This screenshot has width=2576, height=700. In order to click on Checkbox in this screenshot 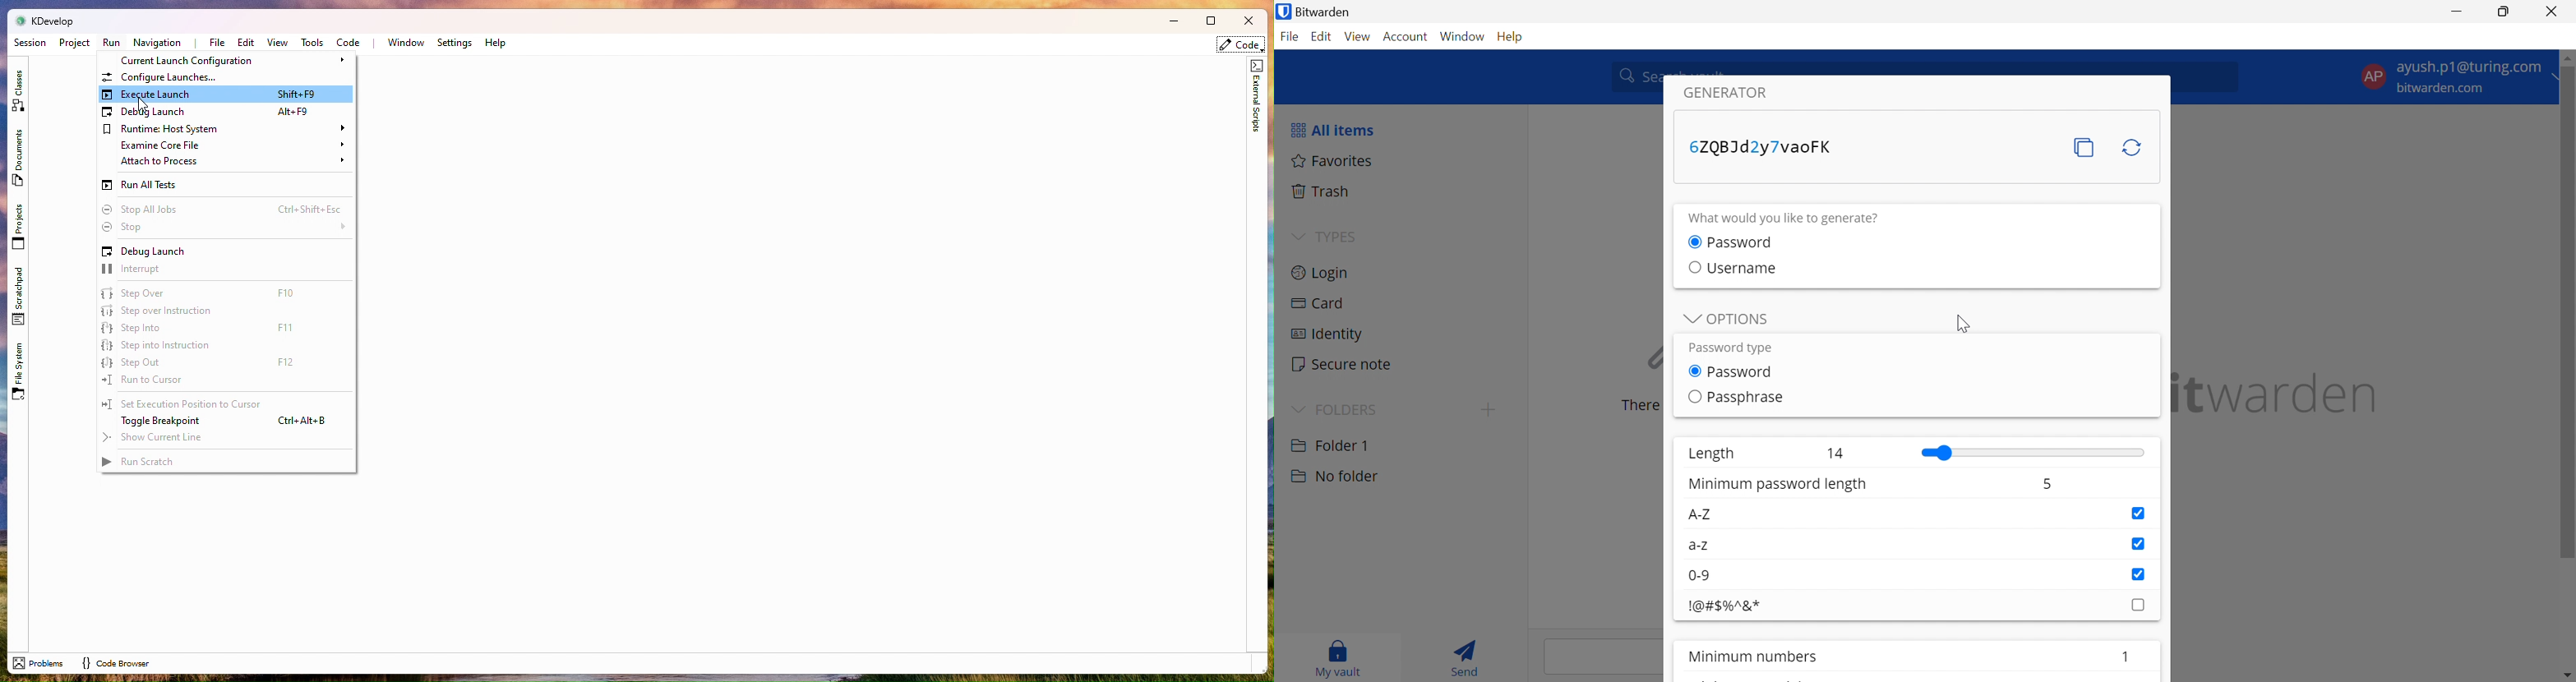, I will do `click(1692, 241)`.